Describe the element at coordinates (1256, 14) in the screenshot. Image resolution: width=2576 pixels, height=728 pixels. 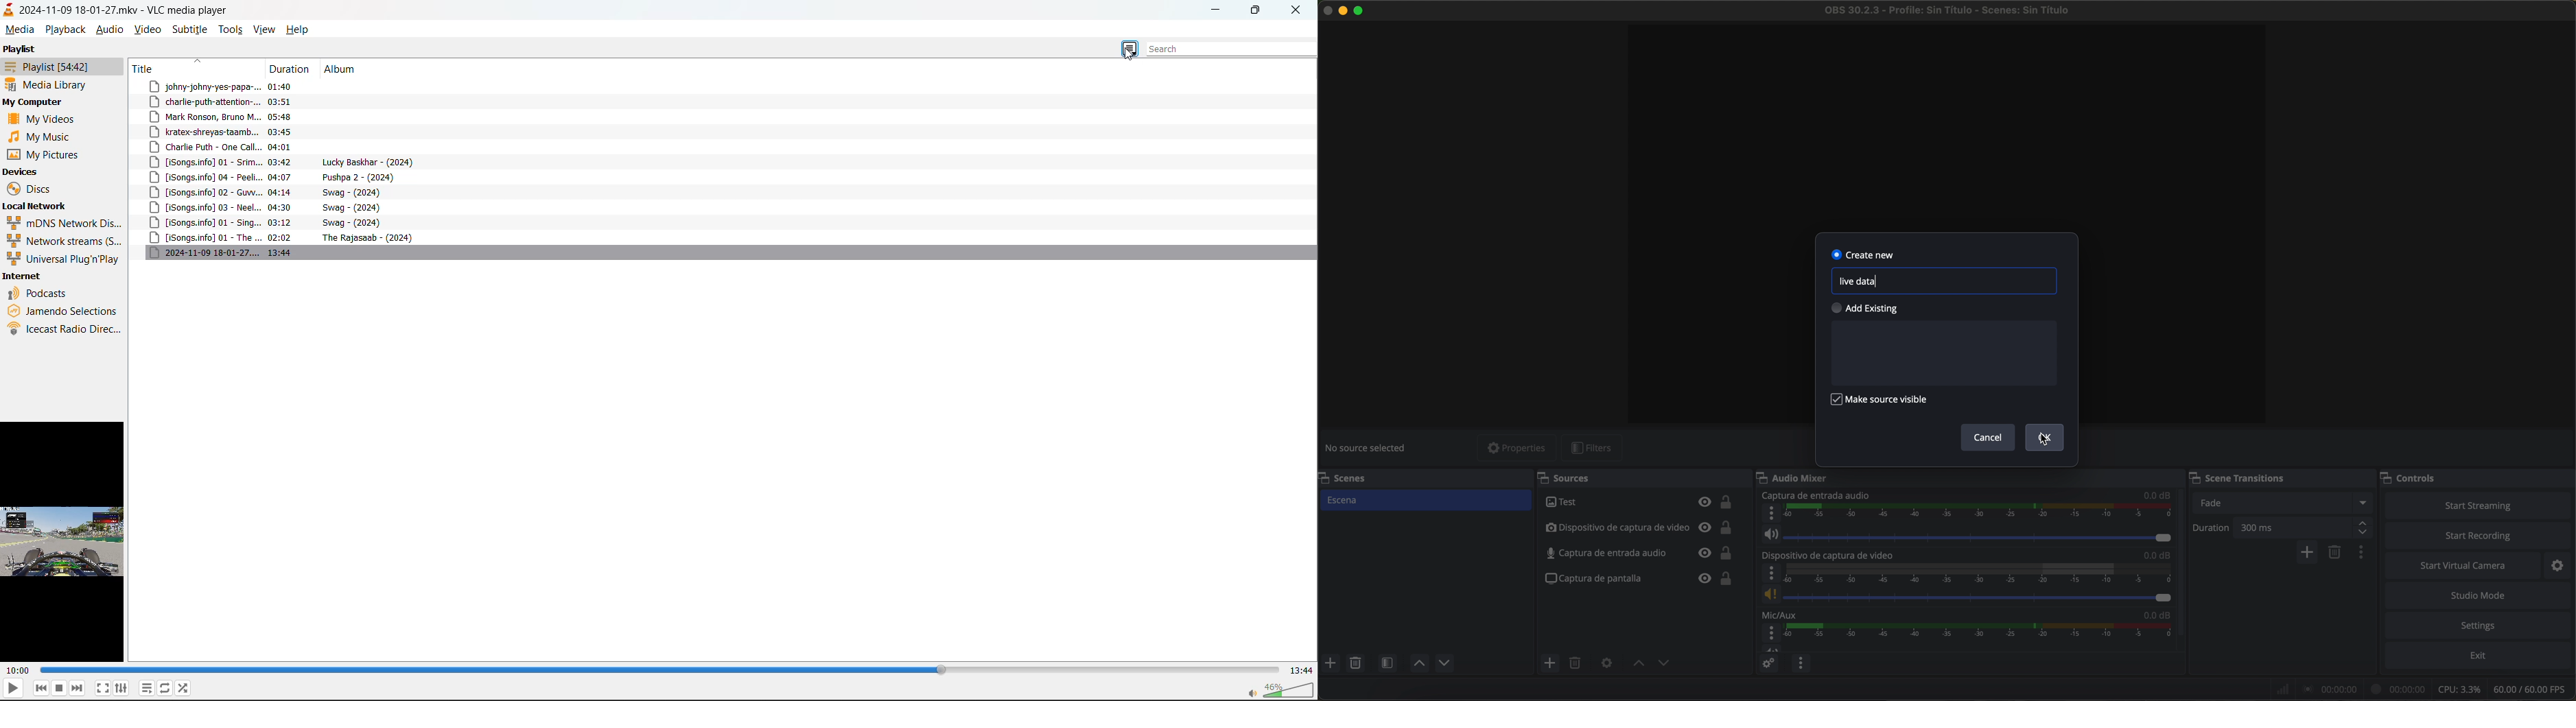
I see `maximize` at that location.